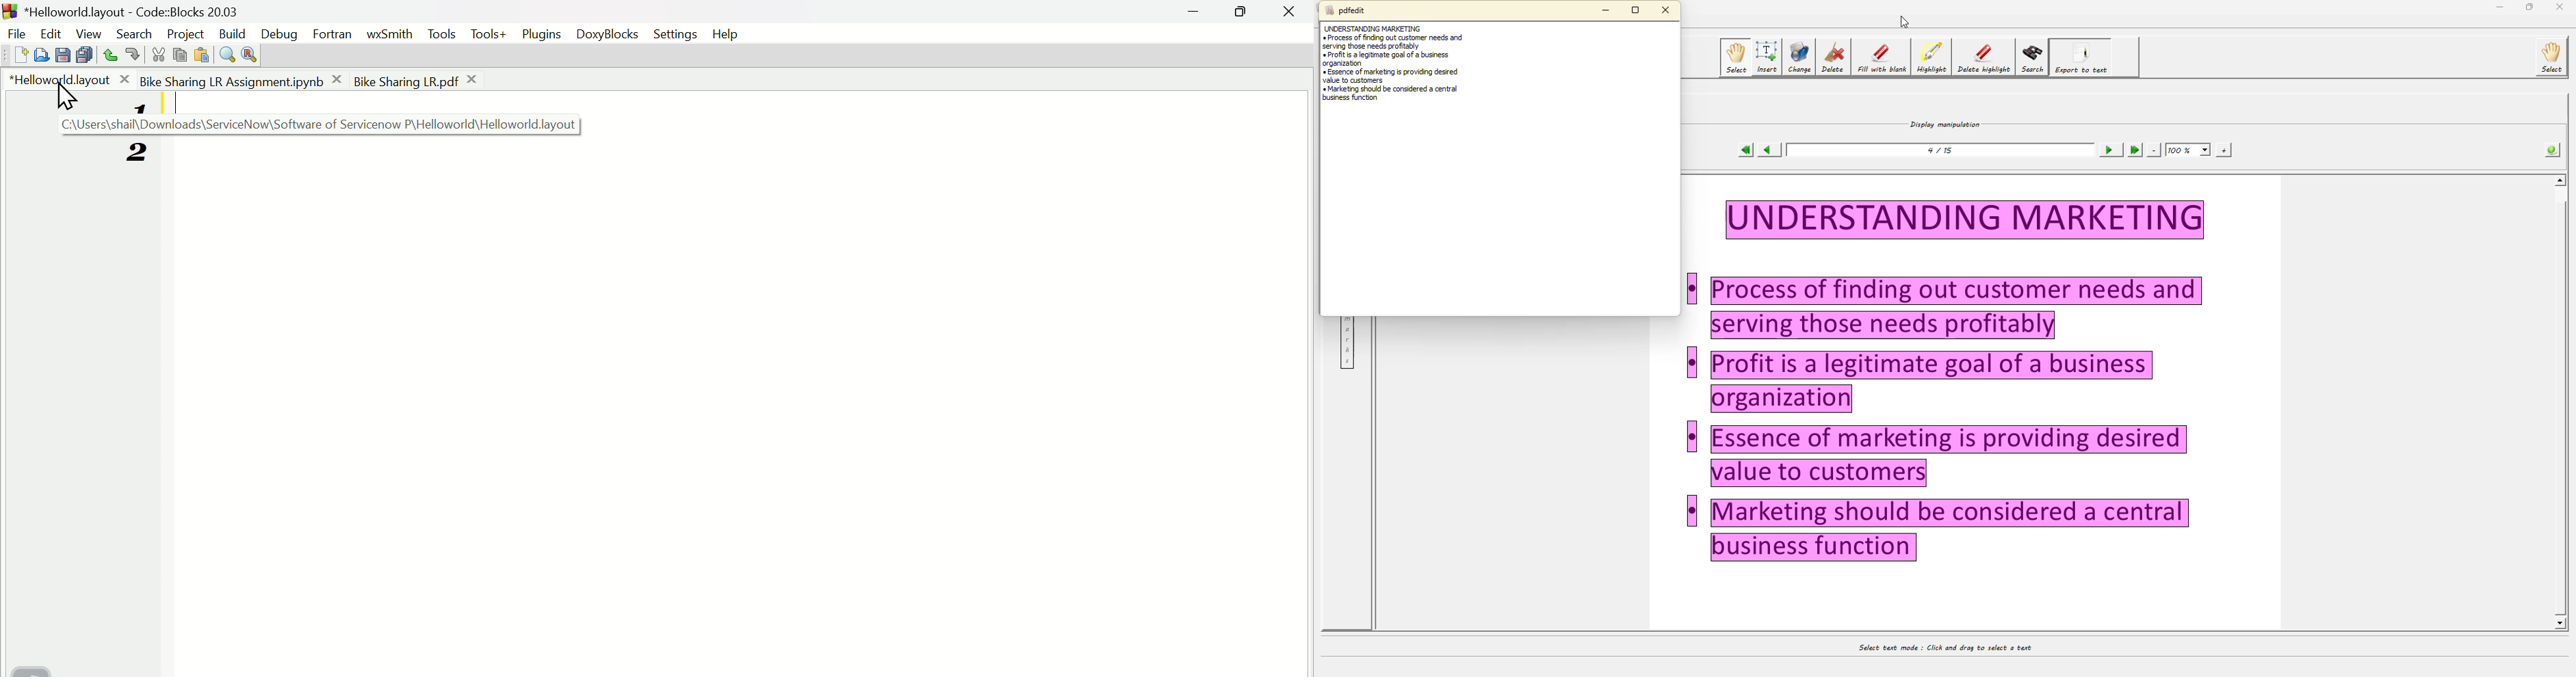 Image resolution: width=2576 pixels, height=700 pixels. What do you see at coordinates (40, 53) in the screenshot?
I see `Search in the  file` at bounding box center [40, 53].